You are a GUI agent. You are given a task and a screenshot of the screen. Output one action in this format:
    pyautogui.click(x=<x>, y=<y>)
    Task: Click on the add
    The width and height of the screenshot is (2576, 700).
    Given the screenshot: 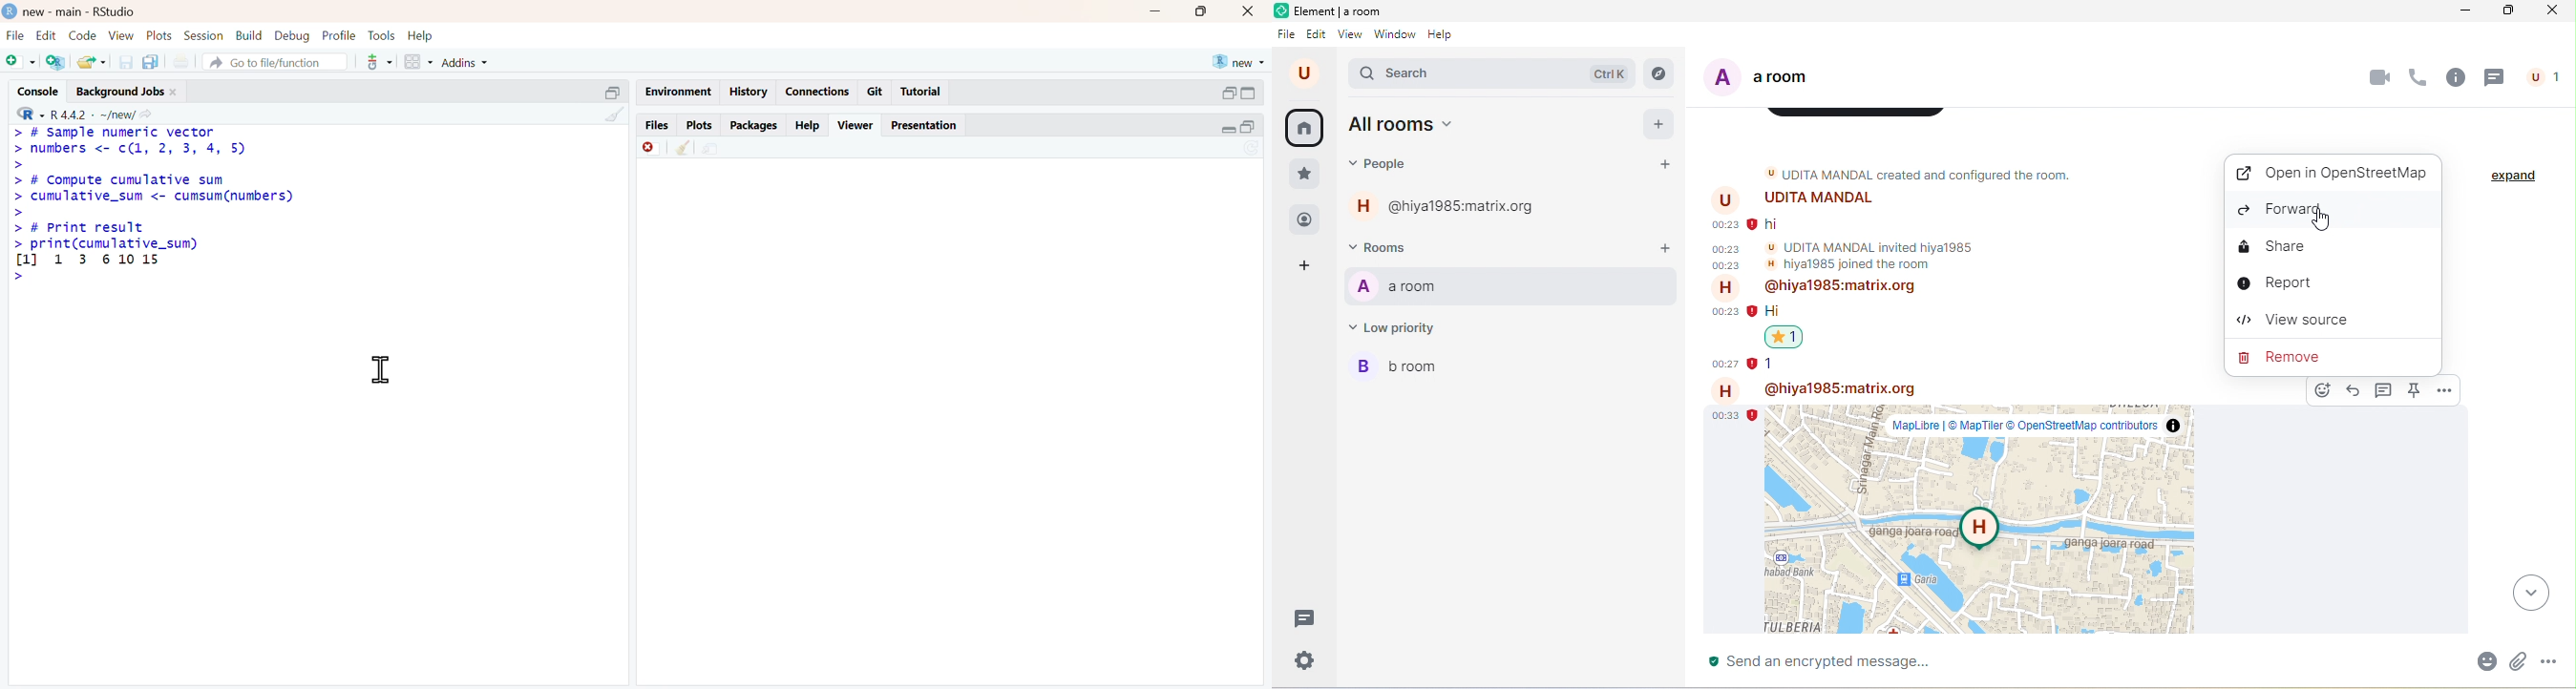 What is the action you would take?
    pyautogui.click(x=1659, y=123)
    